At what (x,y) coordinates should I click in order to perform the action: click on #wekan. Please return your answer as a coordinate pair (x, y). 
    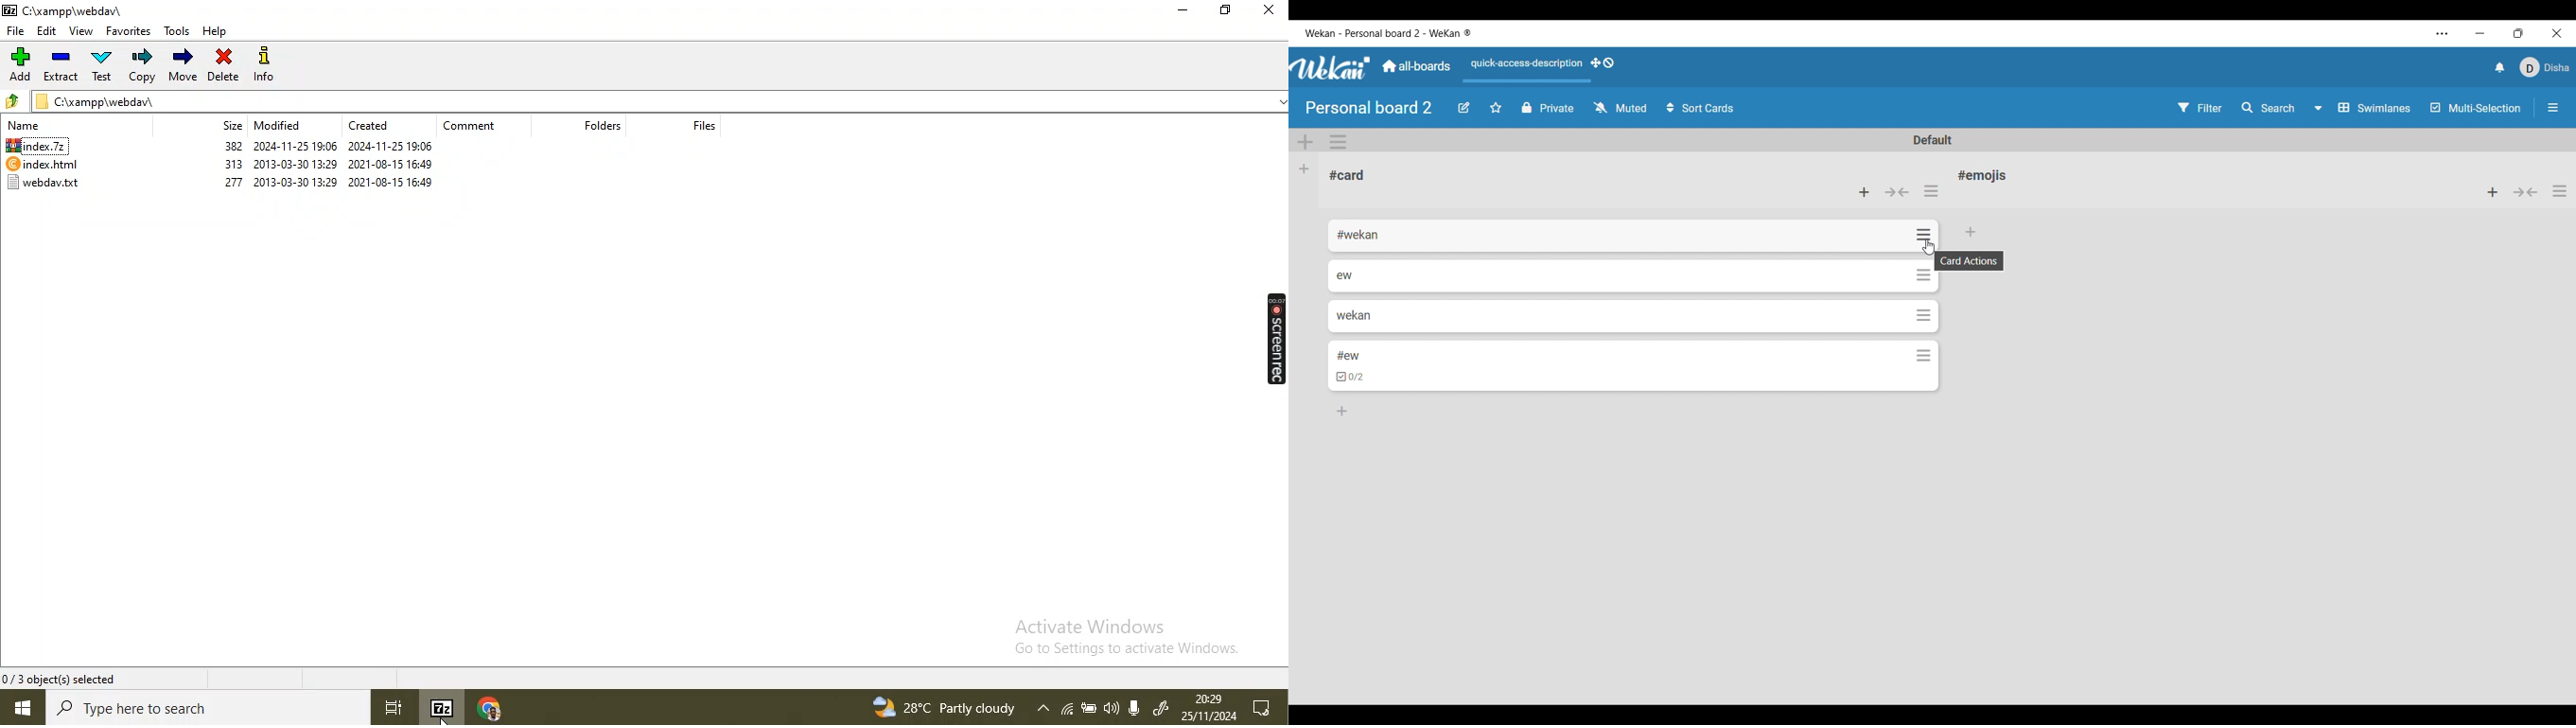
    Looking at the image, I should click on (1360, 236).